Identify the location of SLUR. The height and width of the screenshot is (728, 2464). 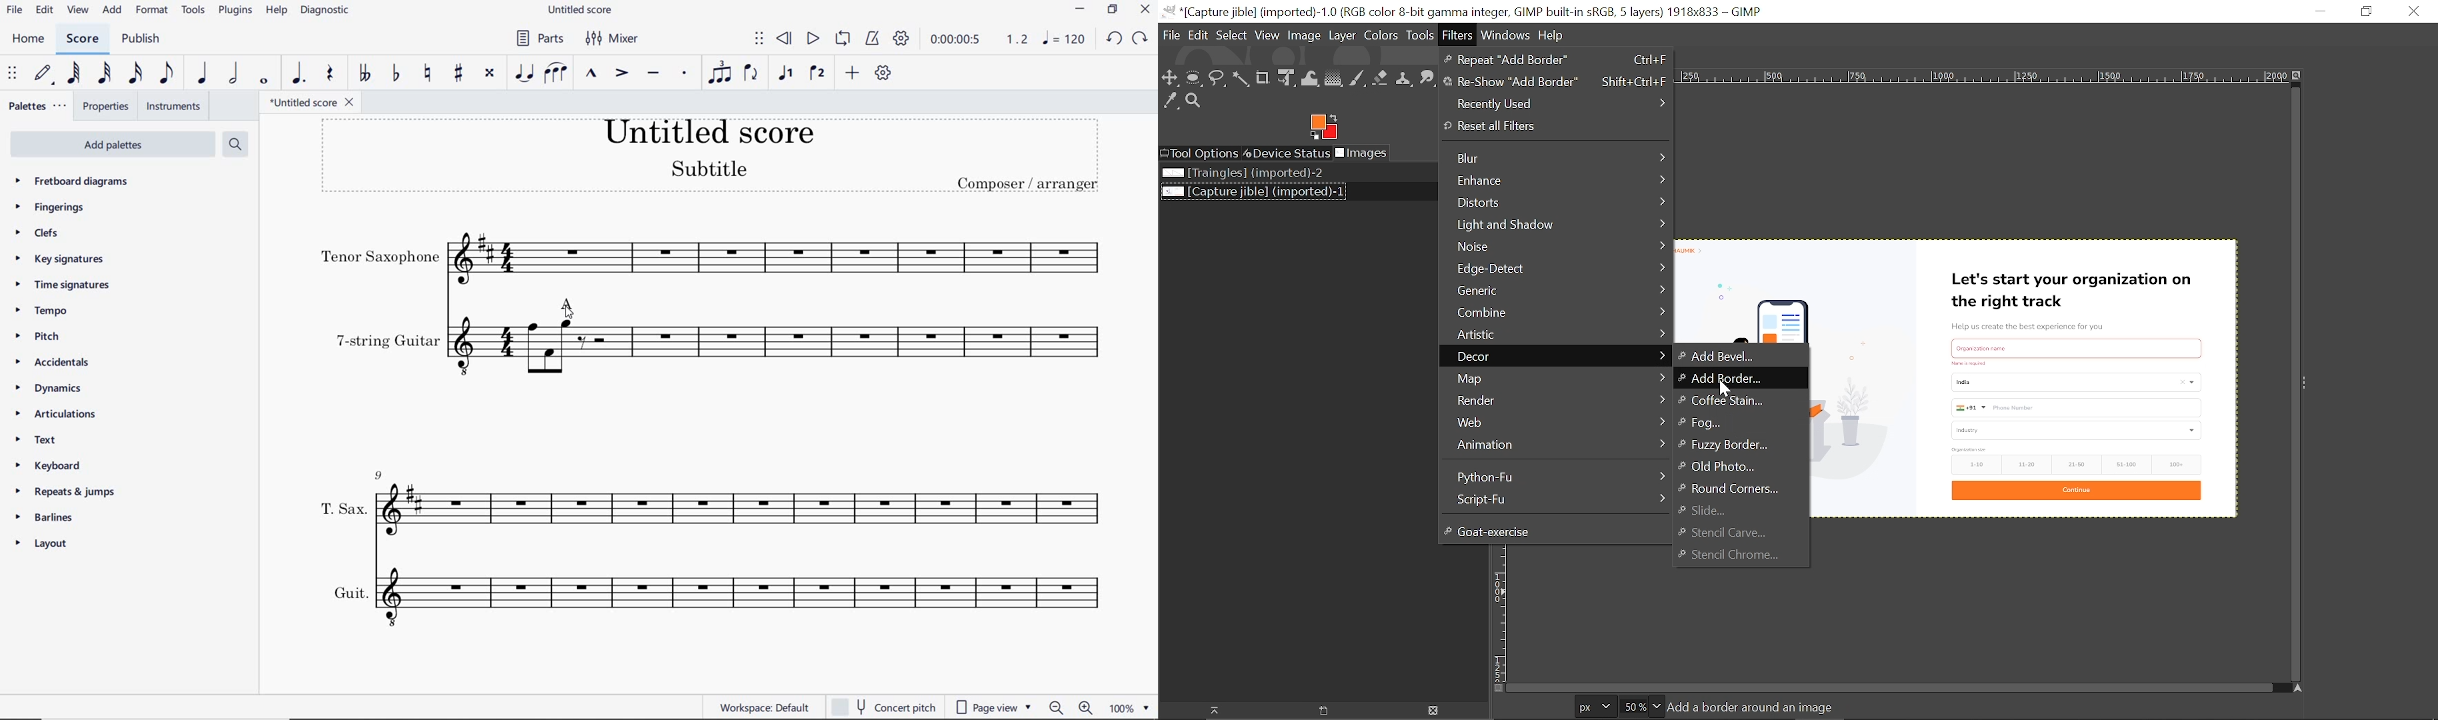
(557, 72).